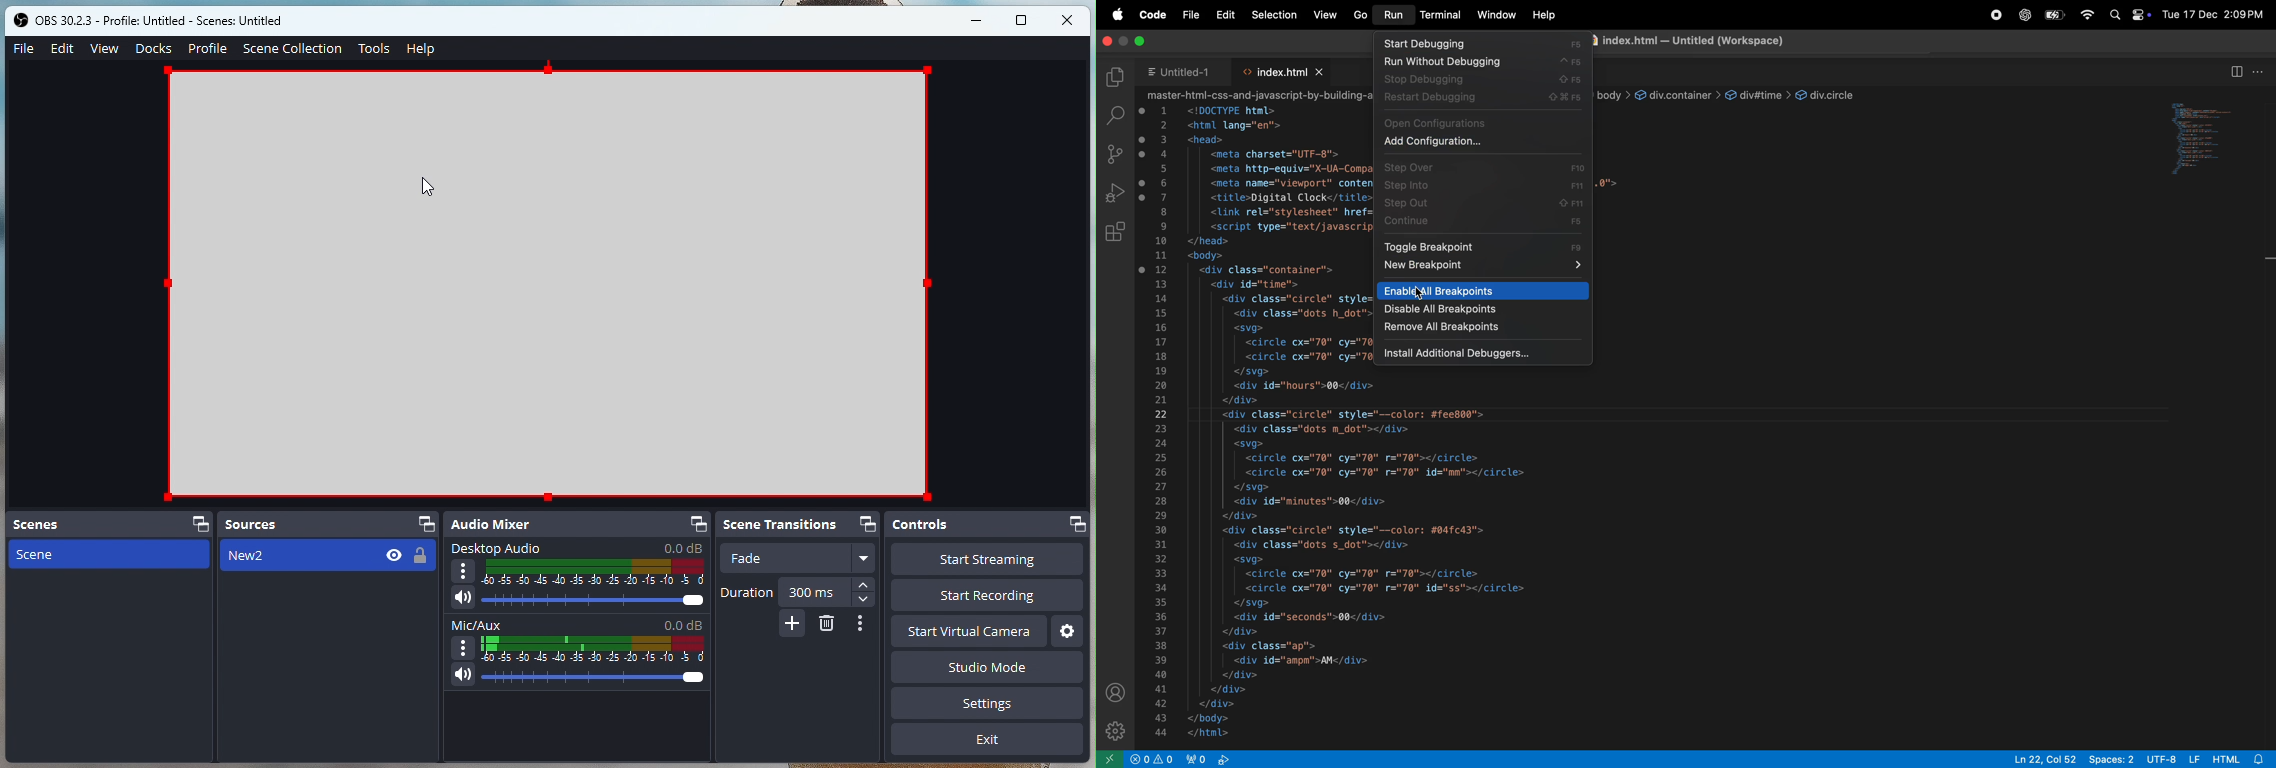 The height and width of the screenshot is (784, 2296). I want to click on Scenes, so click(109, 524).